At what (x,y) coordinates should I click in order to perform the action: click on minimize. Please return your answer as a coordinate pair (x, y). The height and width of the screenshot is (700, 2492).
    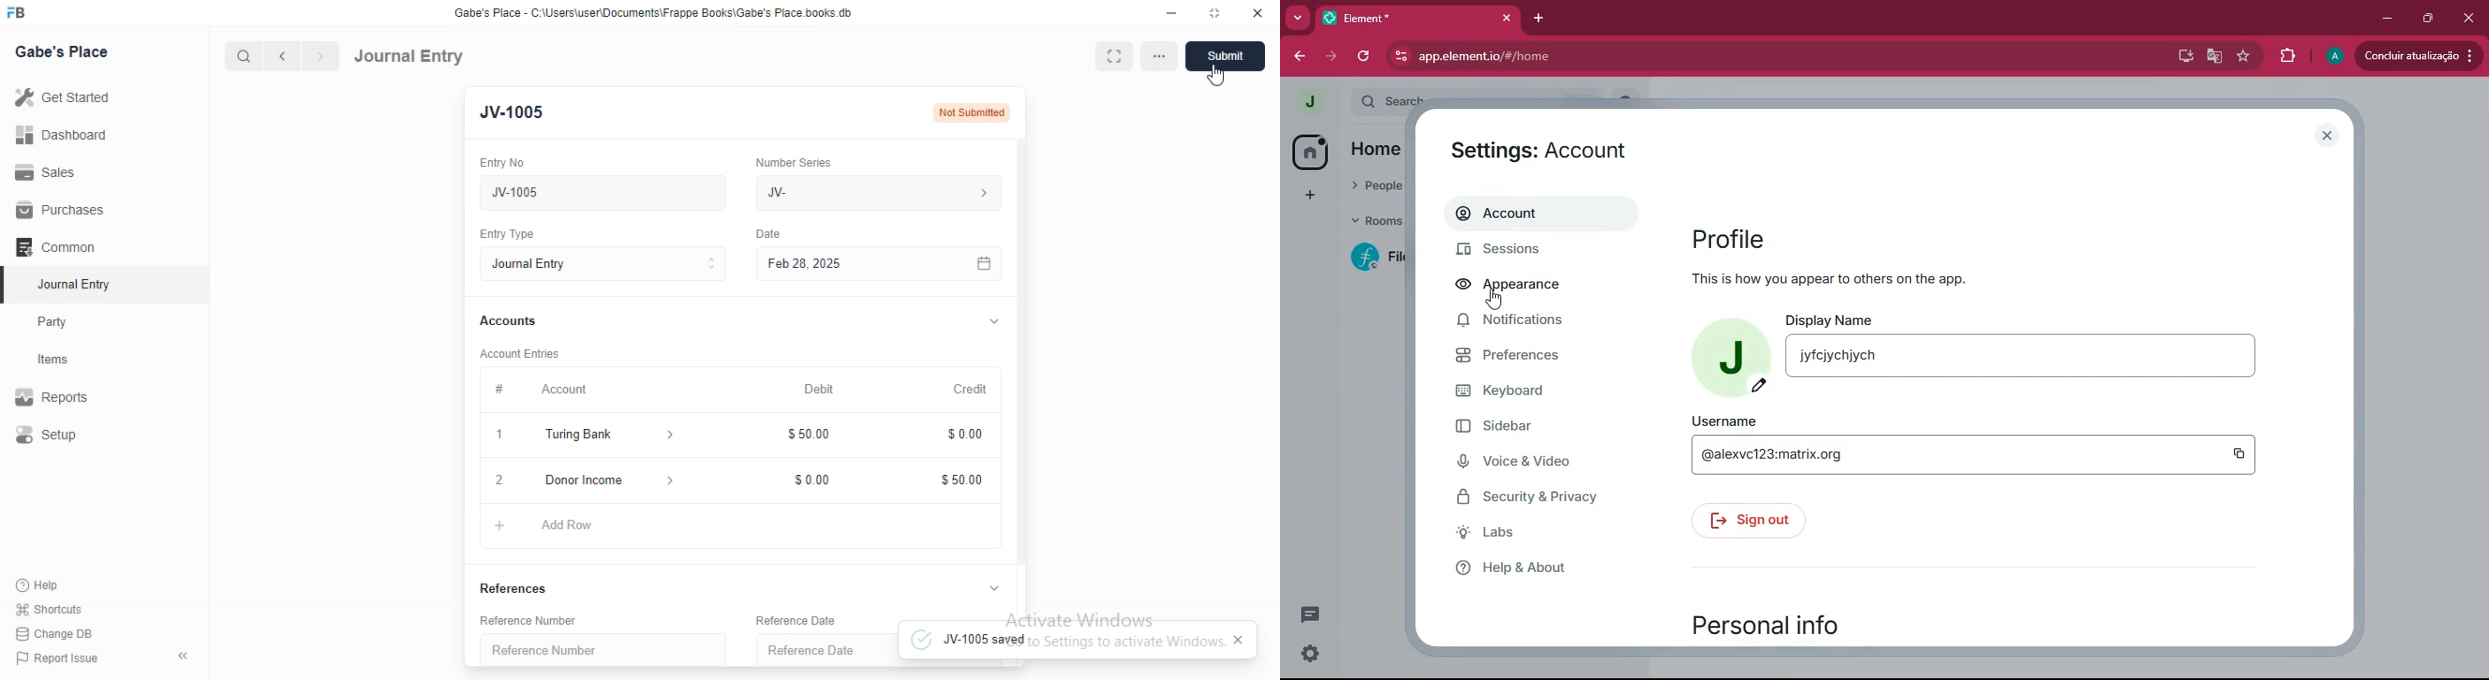
    Looking at the image, I should click on (1170, 16).